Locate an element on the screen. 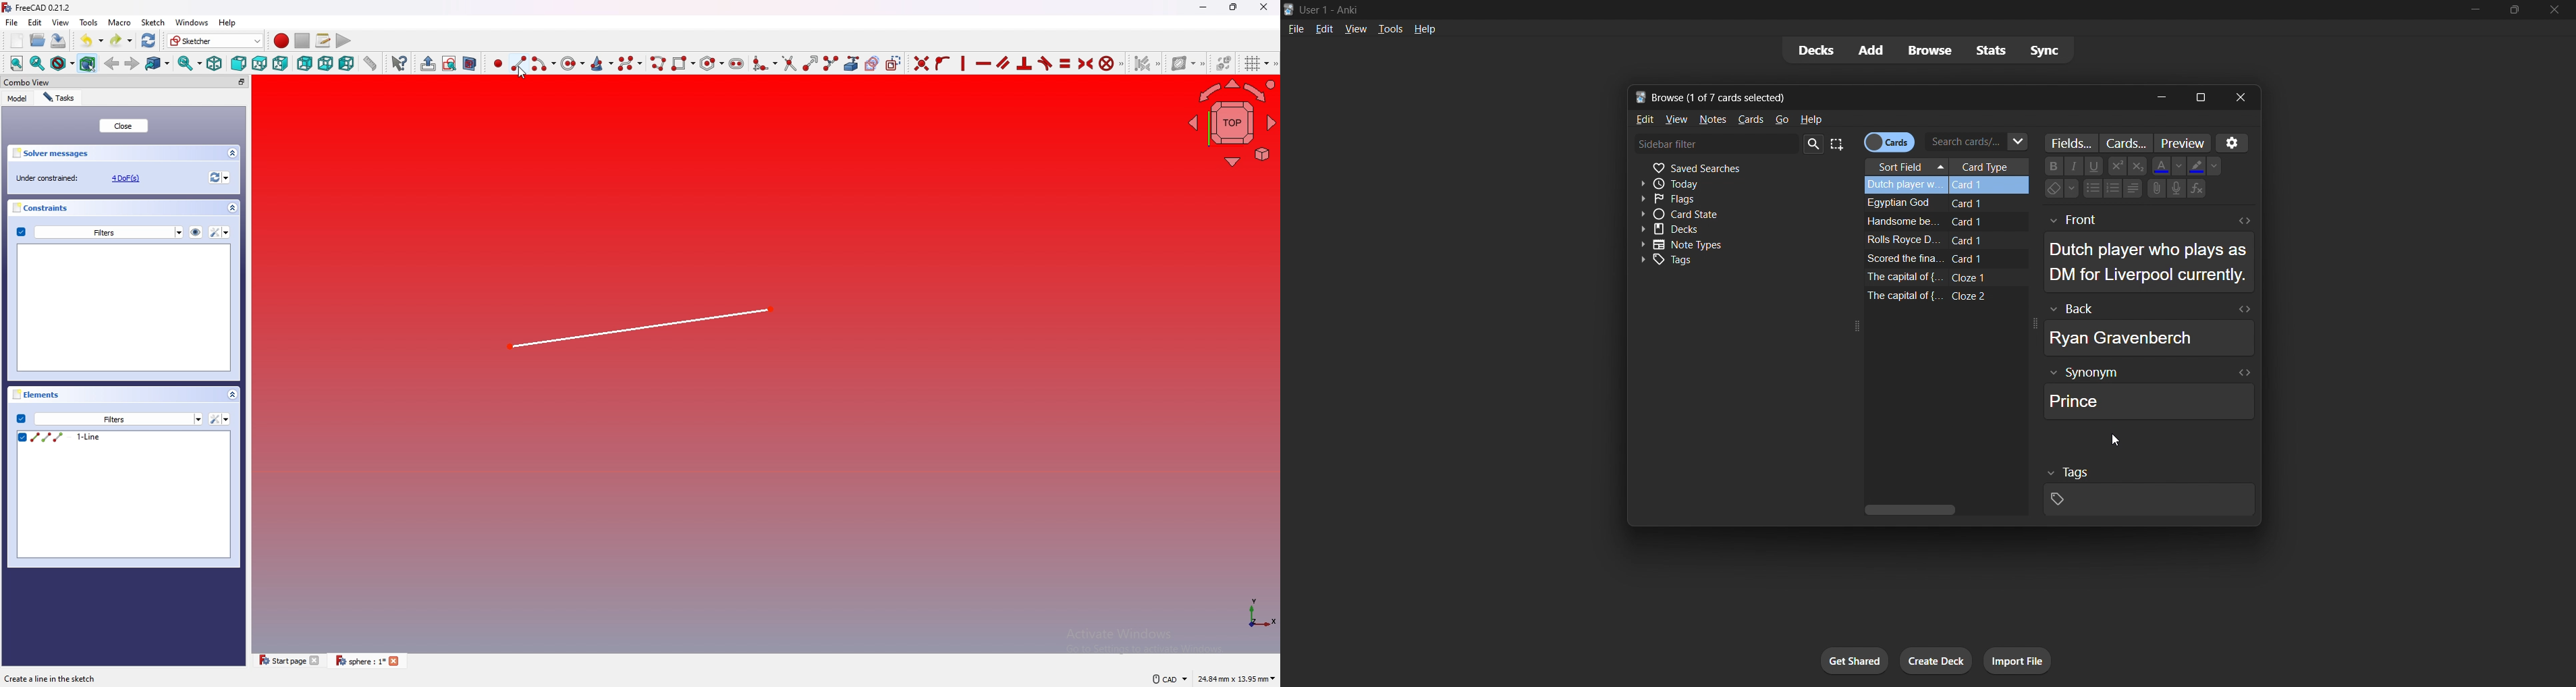 This screenshot has height=700, width=2576. sphere: 1* is located at coordinates (370, 665).